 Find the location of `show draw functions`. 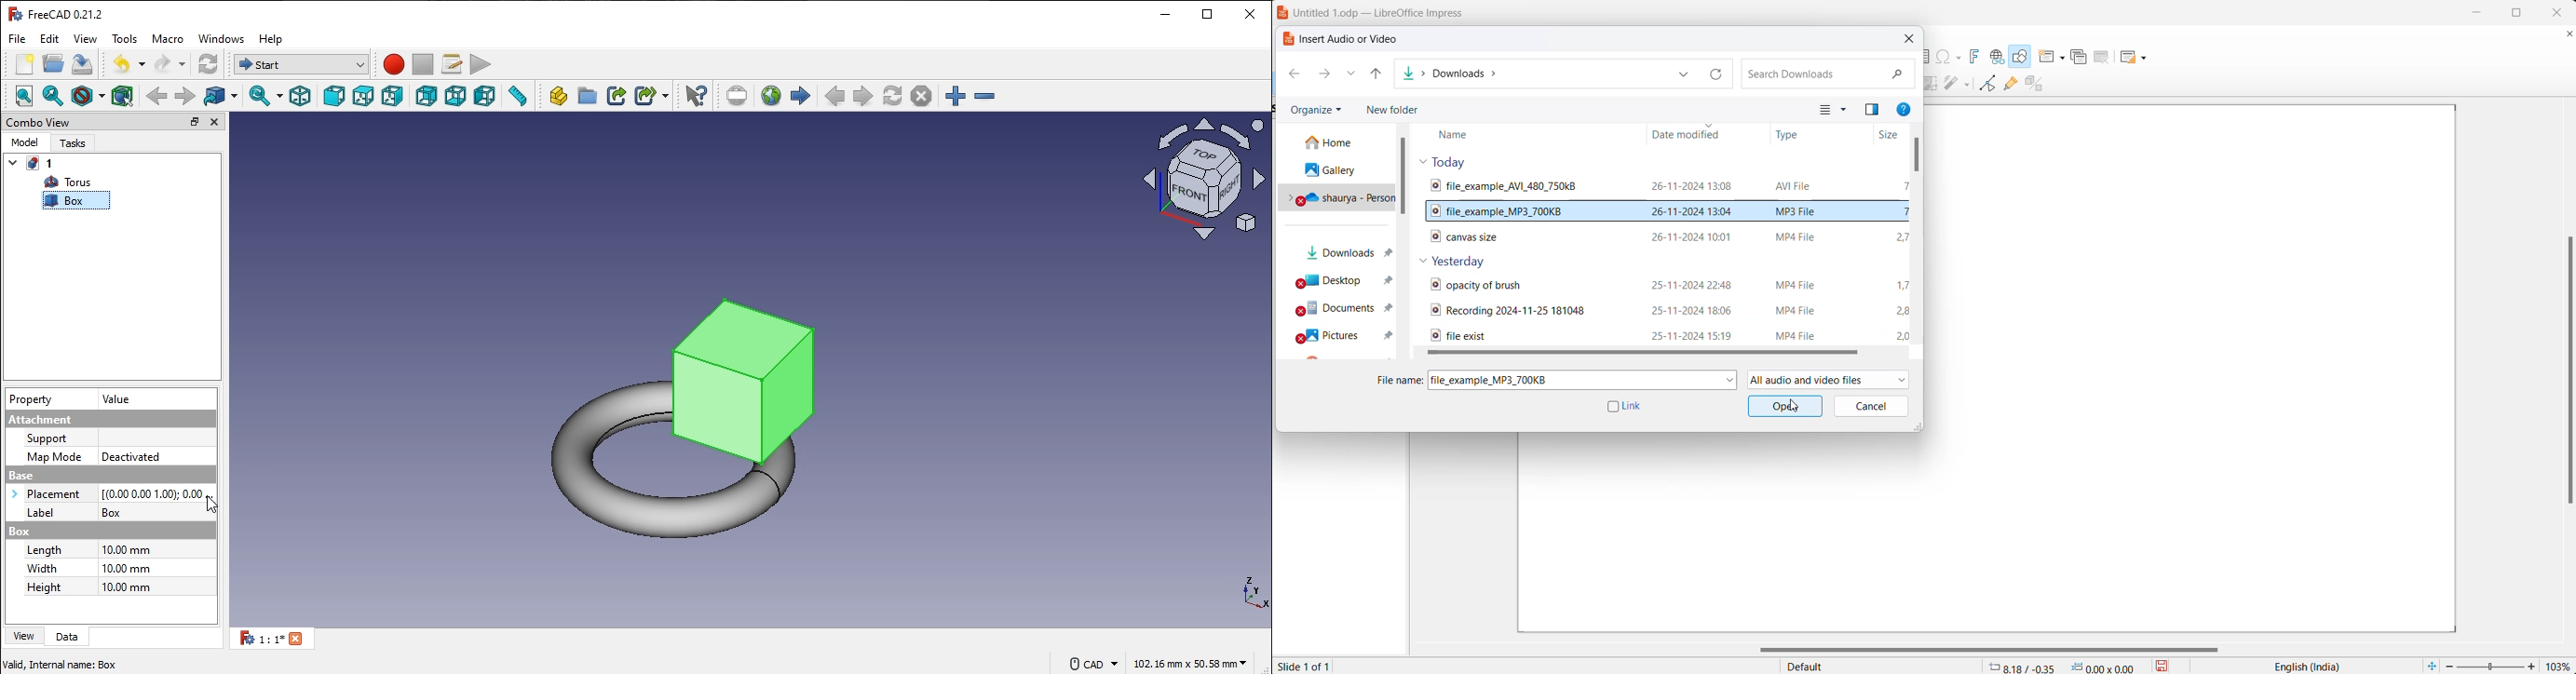

show draw functions is located at coordinates (2022, 56).